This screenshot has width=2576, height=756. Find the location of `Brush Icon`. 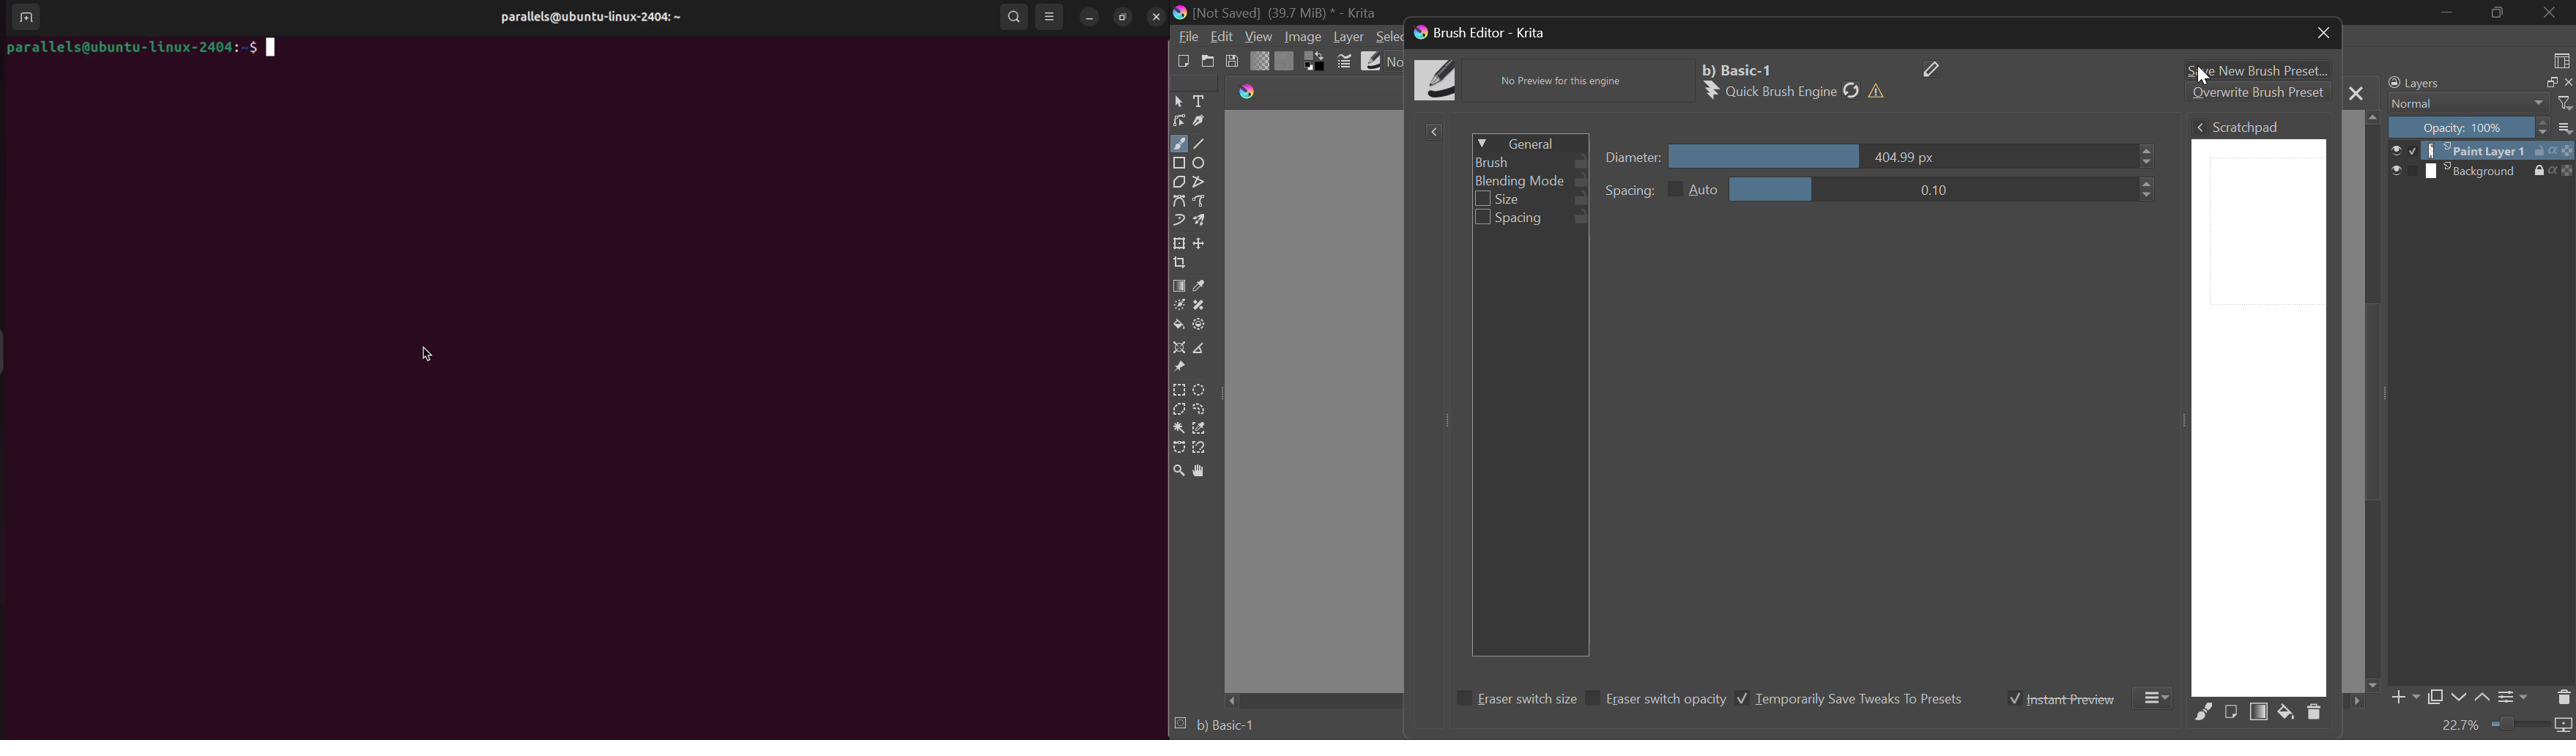

Brush Icon is located at coordinates (1437, 81).